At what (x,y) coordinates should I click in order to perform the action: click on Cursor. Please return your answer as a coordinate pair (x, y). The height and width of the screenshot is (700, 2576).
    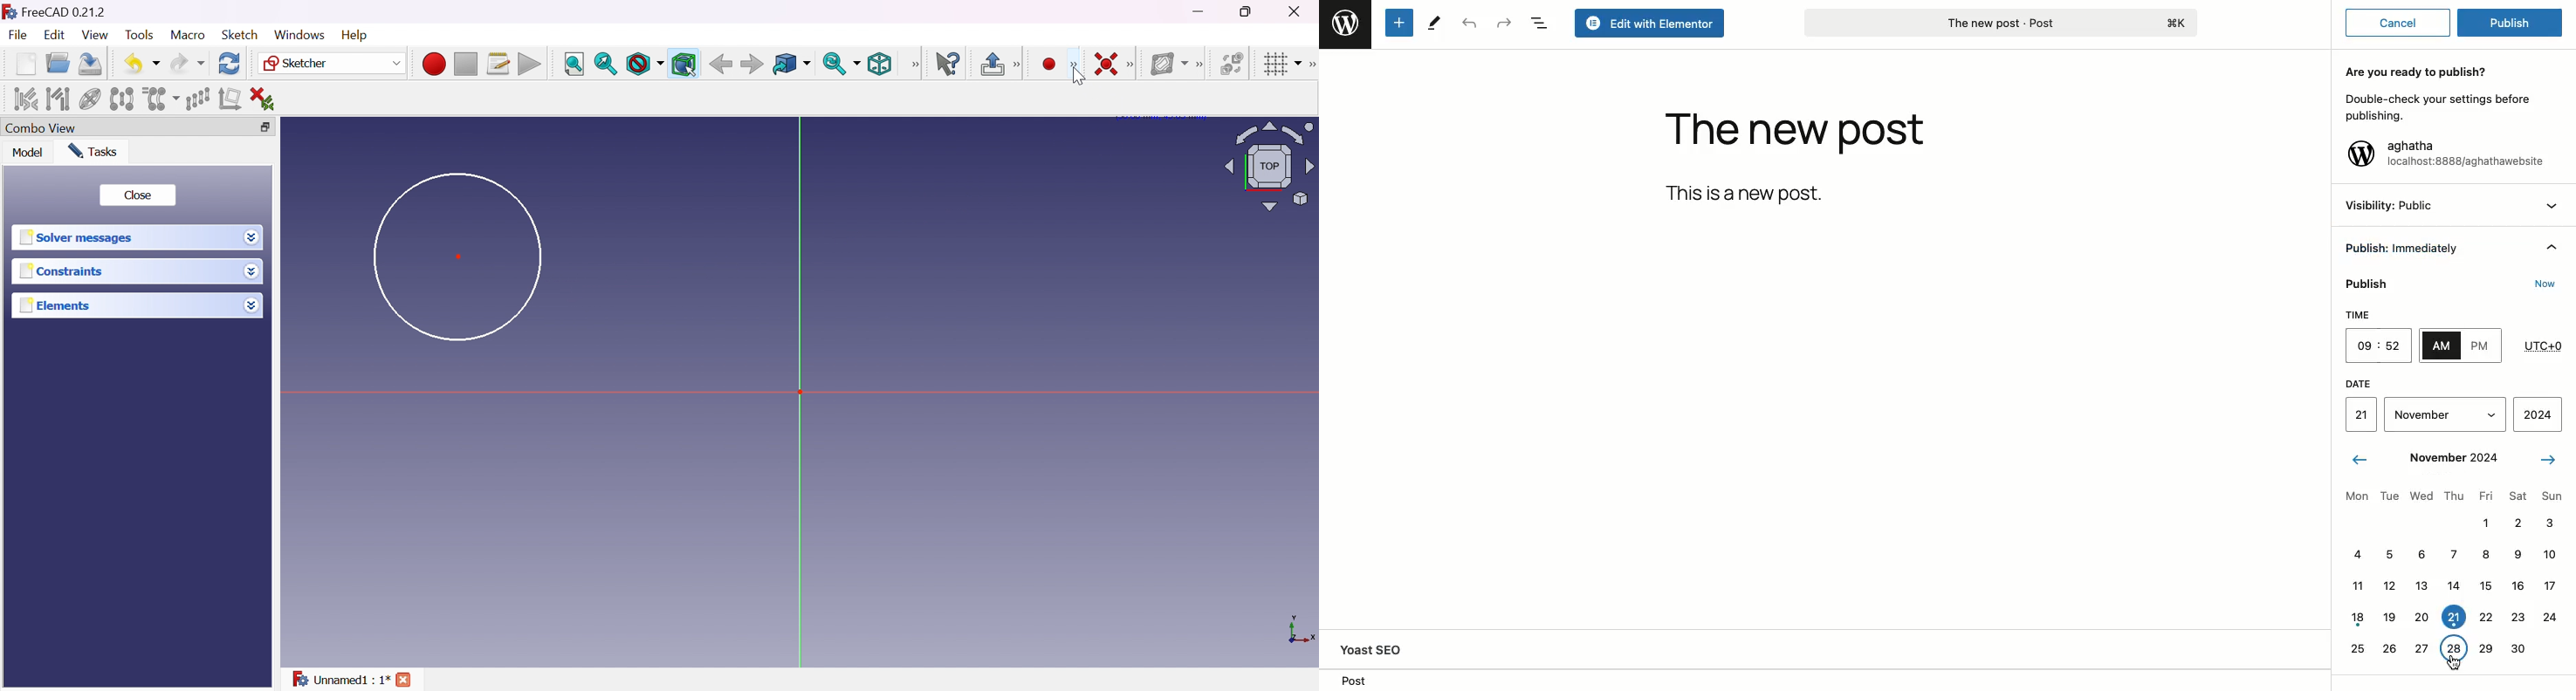
    Looking at the image, I should click on (1081, 78).